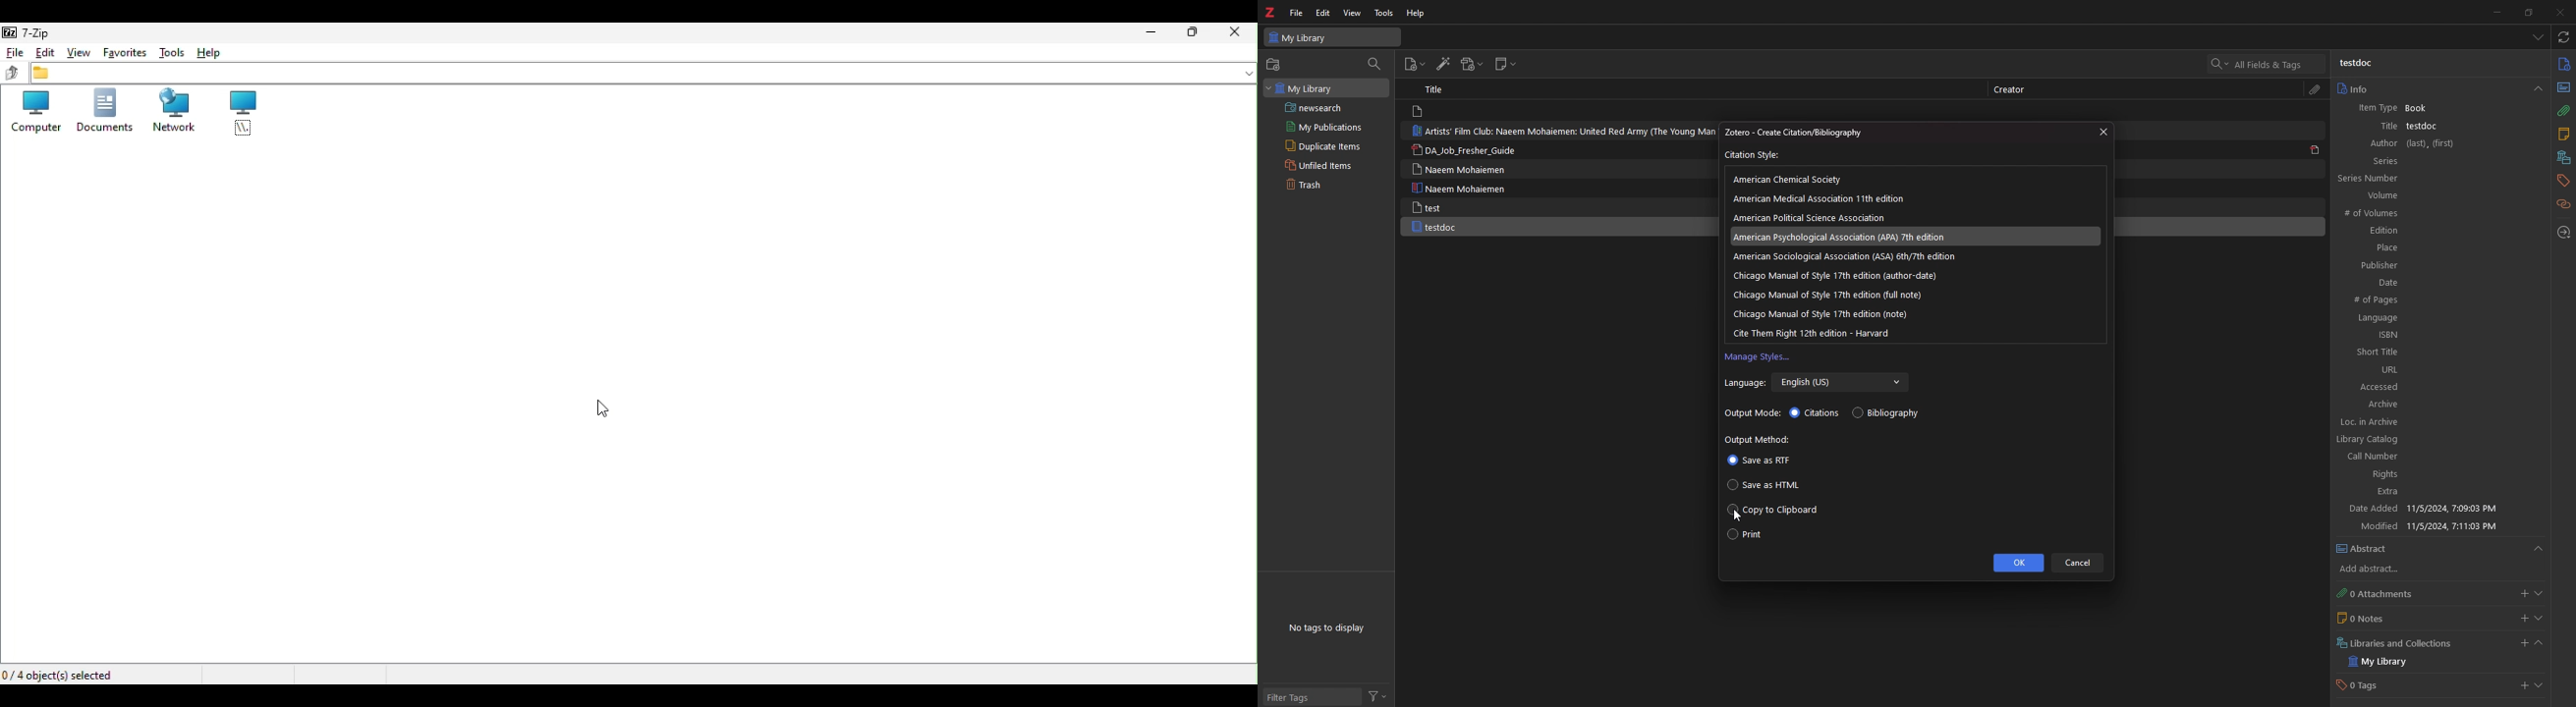  What do you see at coordinates (2427, 456) in the screenshot?
I see `Call Number` at bounding box center [2427, 456].